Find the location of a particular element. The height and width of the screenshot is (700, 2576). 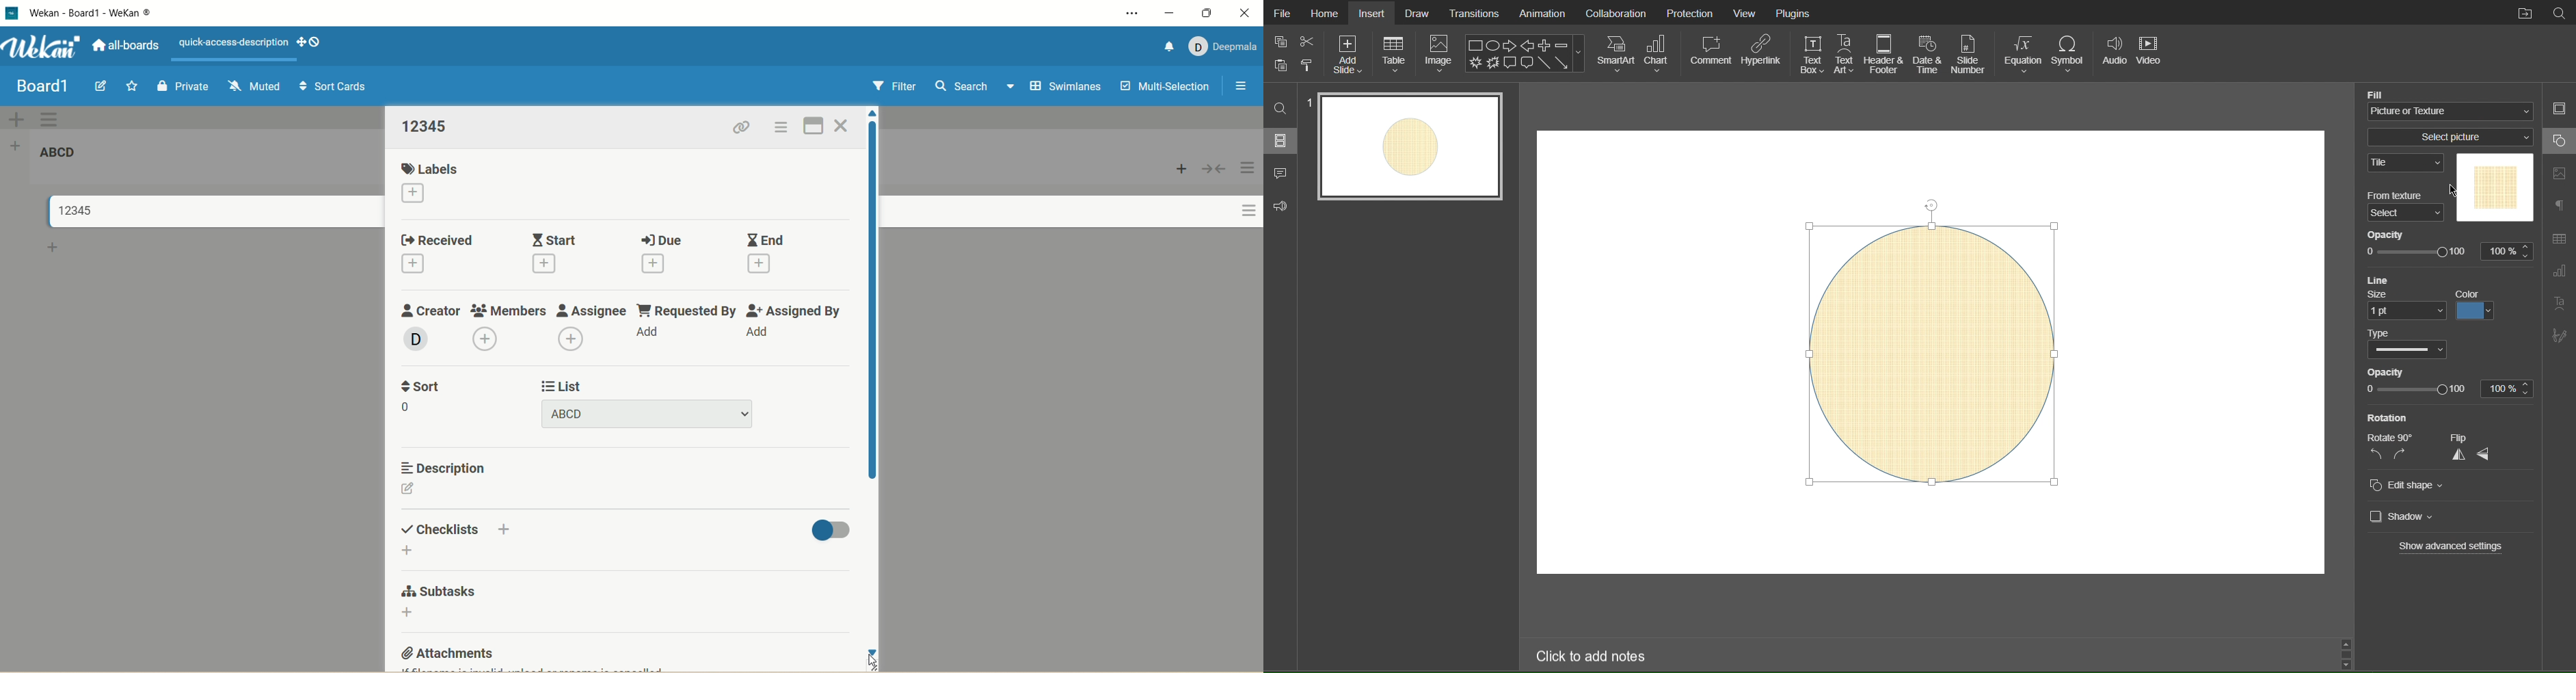

vertical scroll bar is located at coordinates (872, 318).